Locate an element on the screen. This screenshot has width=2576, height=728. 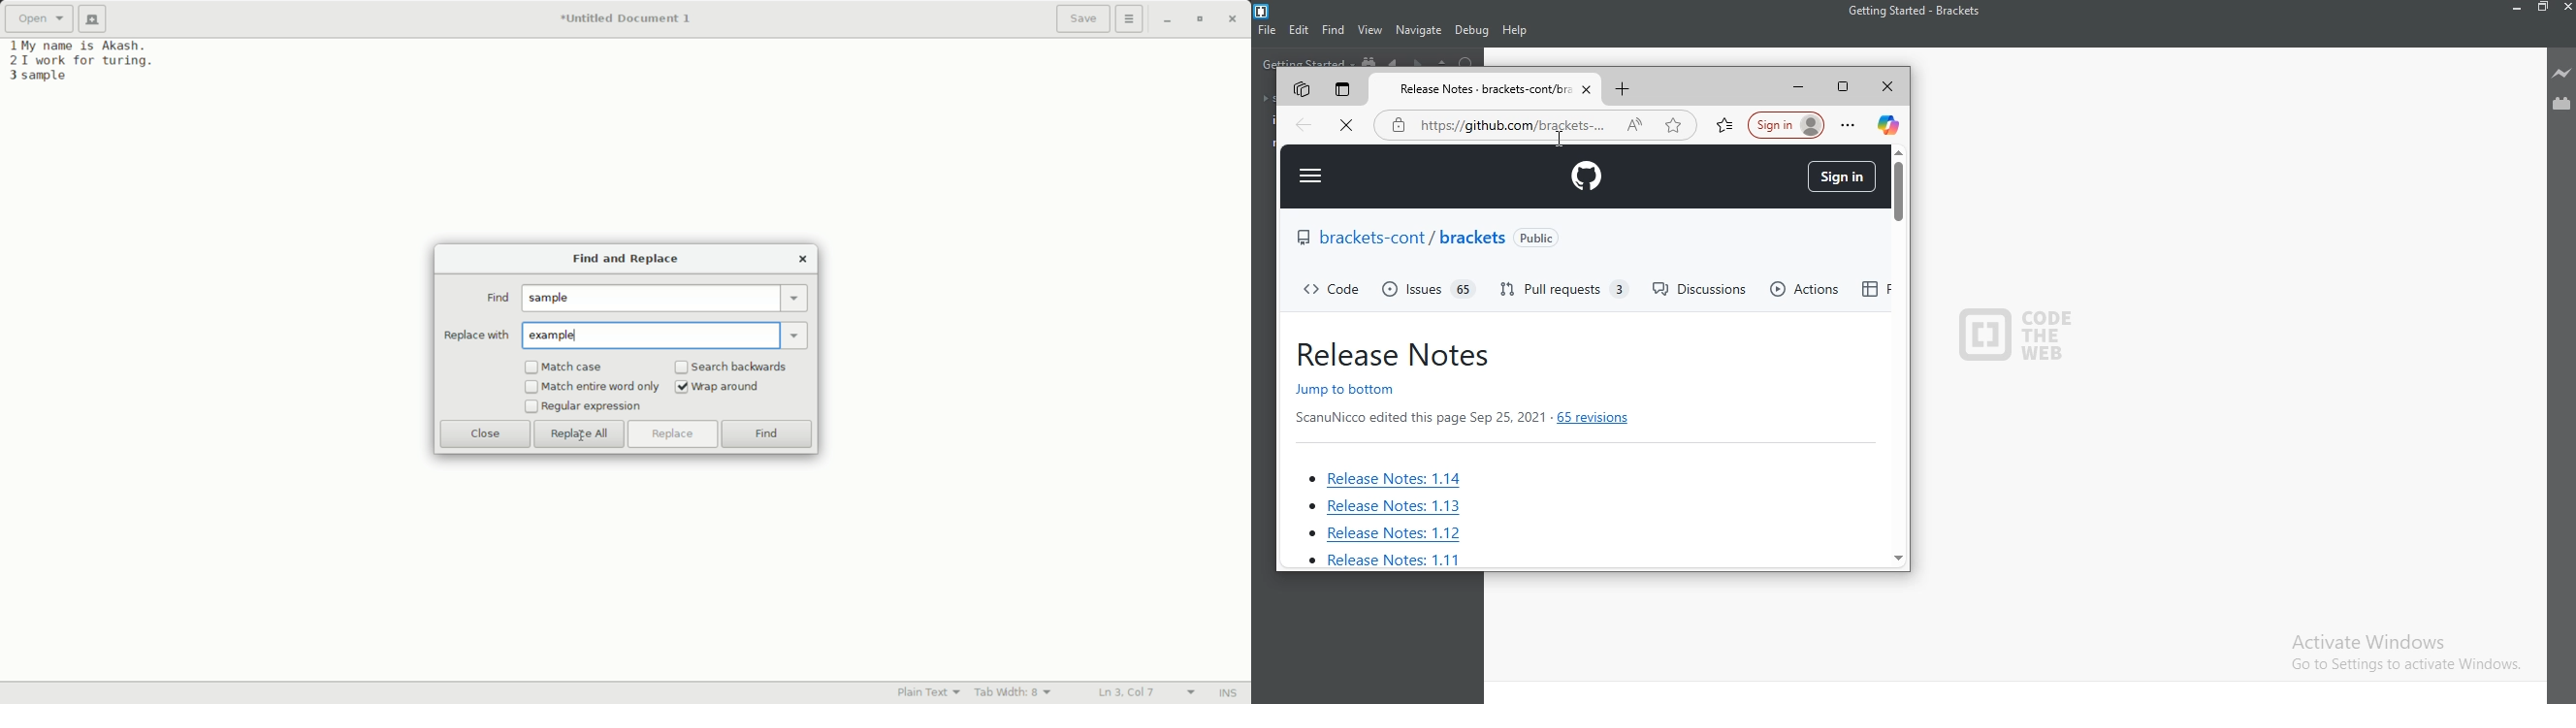
sign in is located at coordinates (1841, 177).